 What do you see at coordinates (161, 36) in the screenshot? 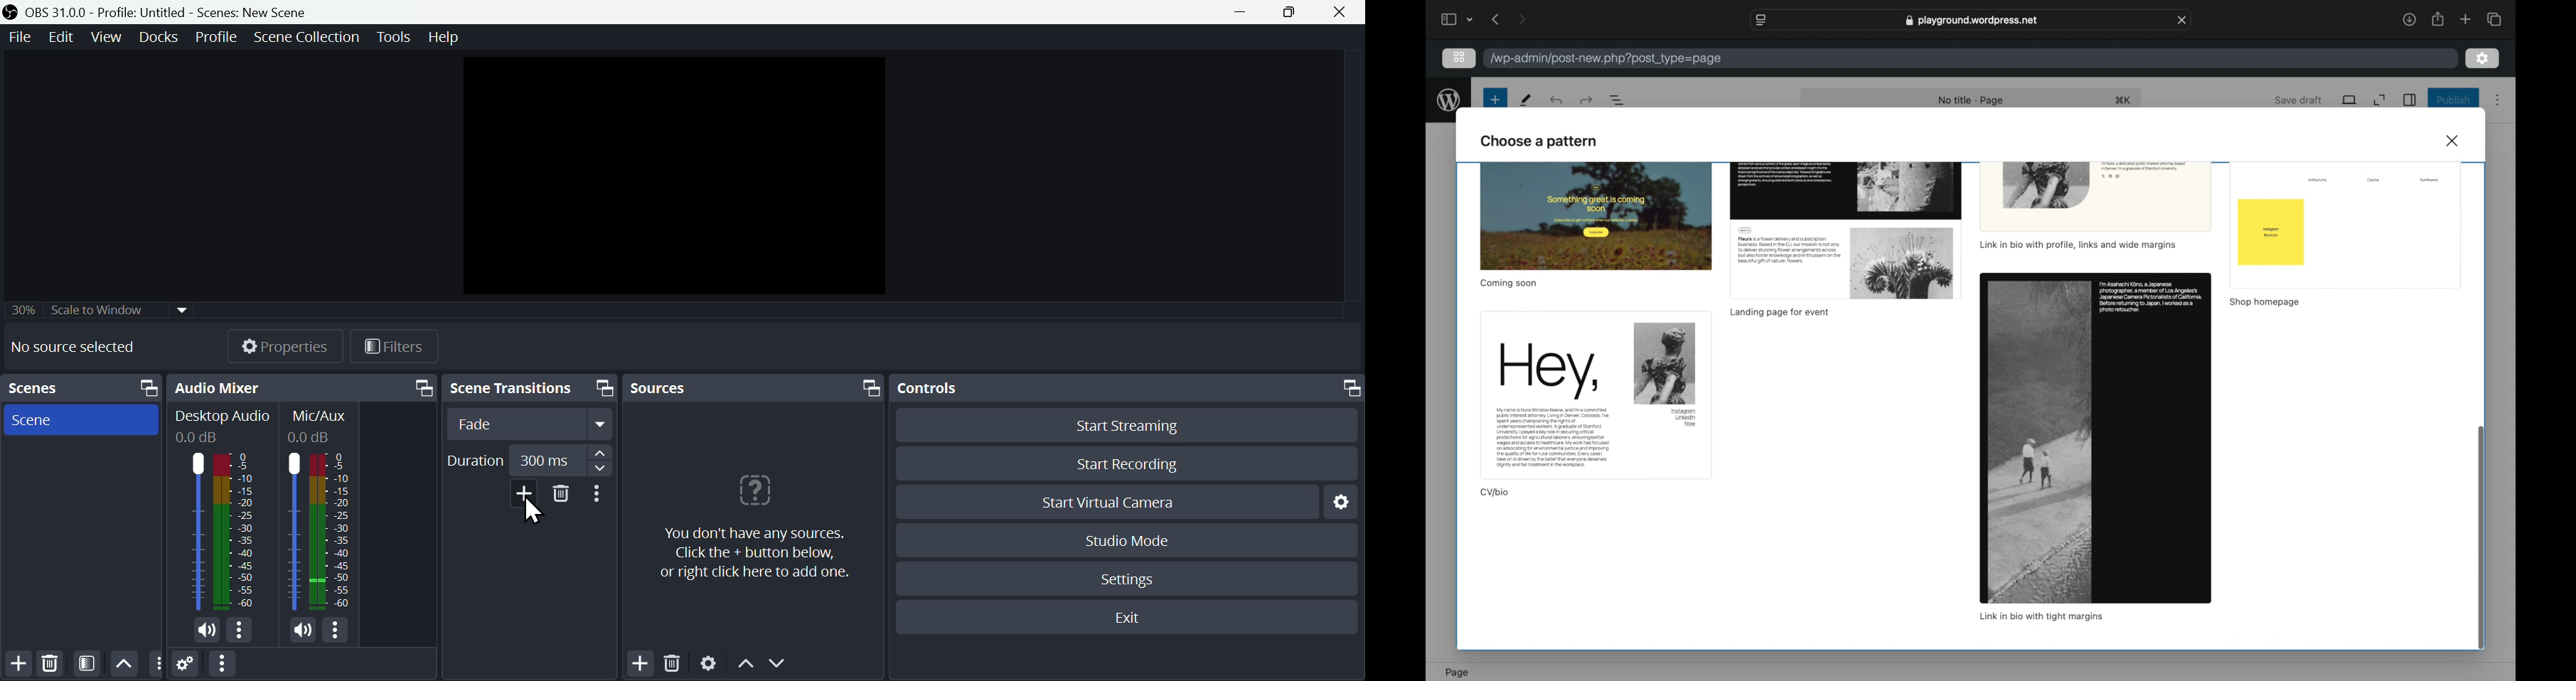
I see `` at bounding box center [161, 36].